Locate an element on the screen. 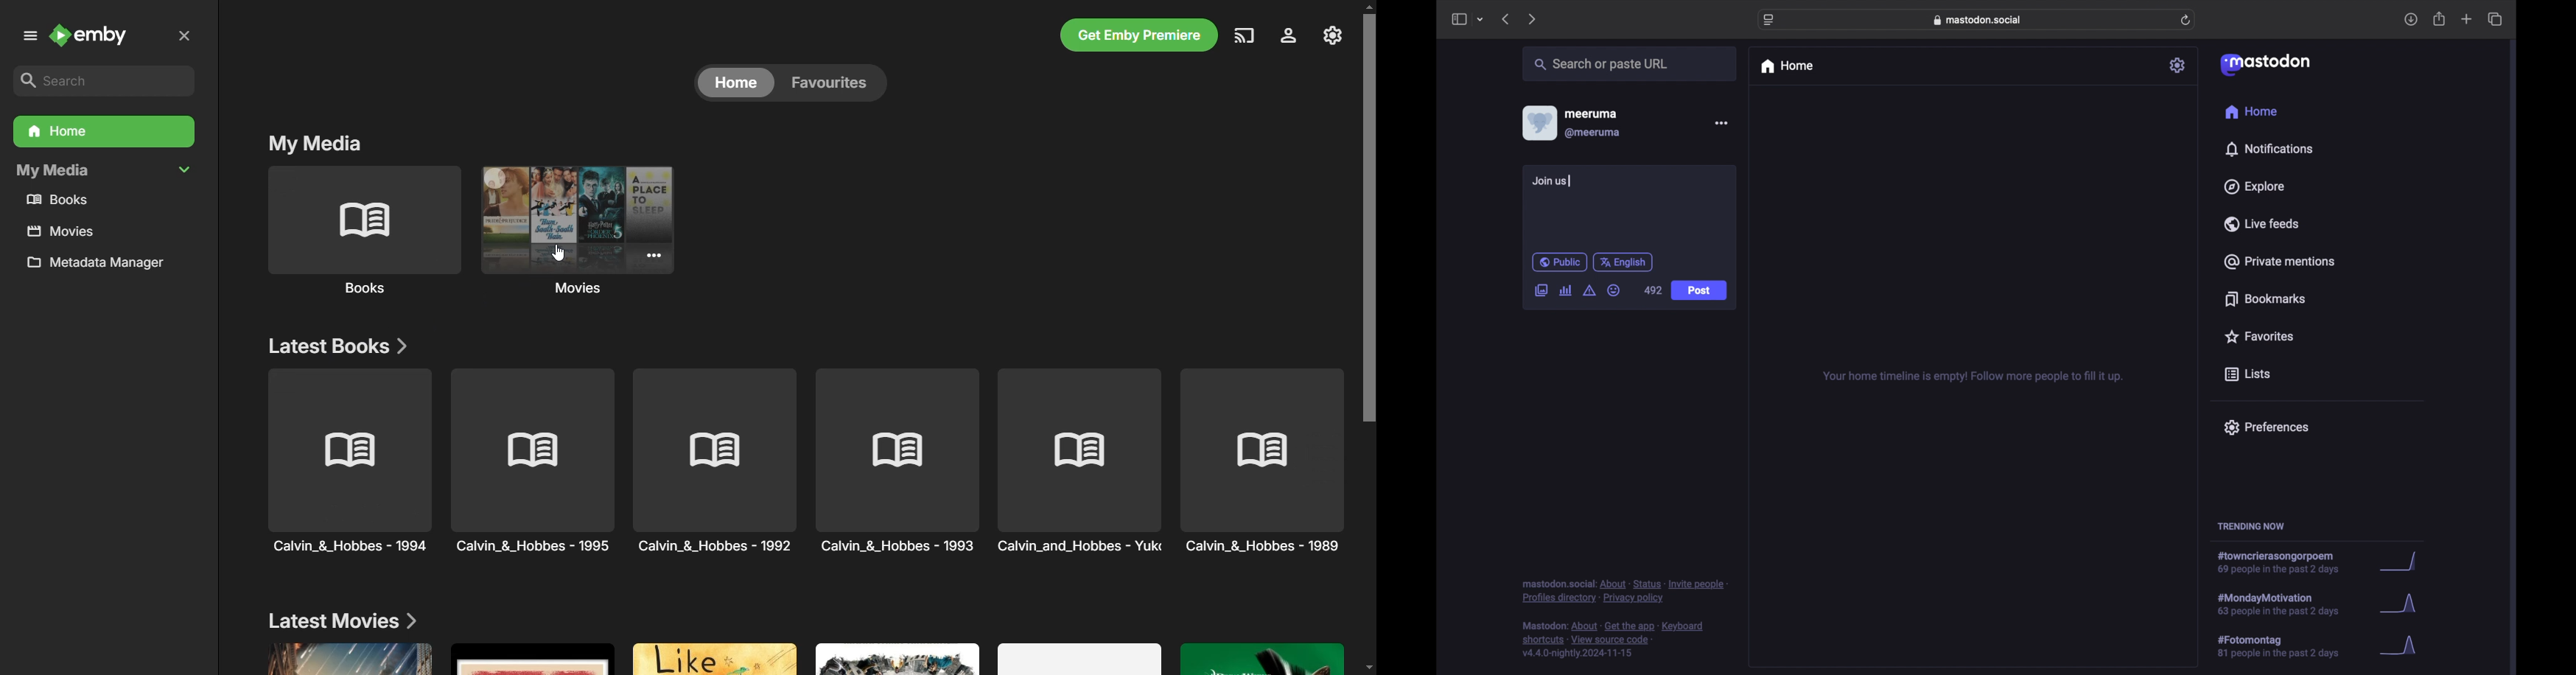 The height and width of the screenshot is (700, 2576). show tab overview is located at coordinates (2495, 19).